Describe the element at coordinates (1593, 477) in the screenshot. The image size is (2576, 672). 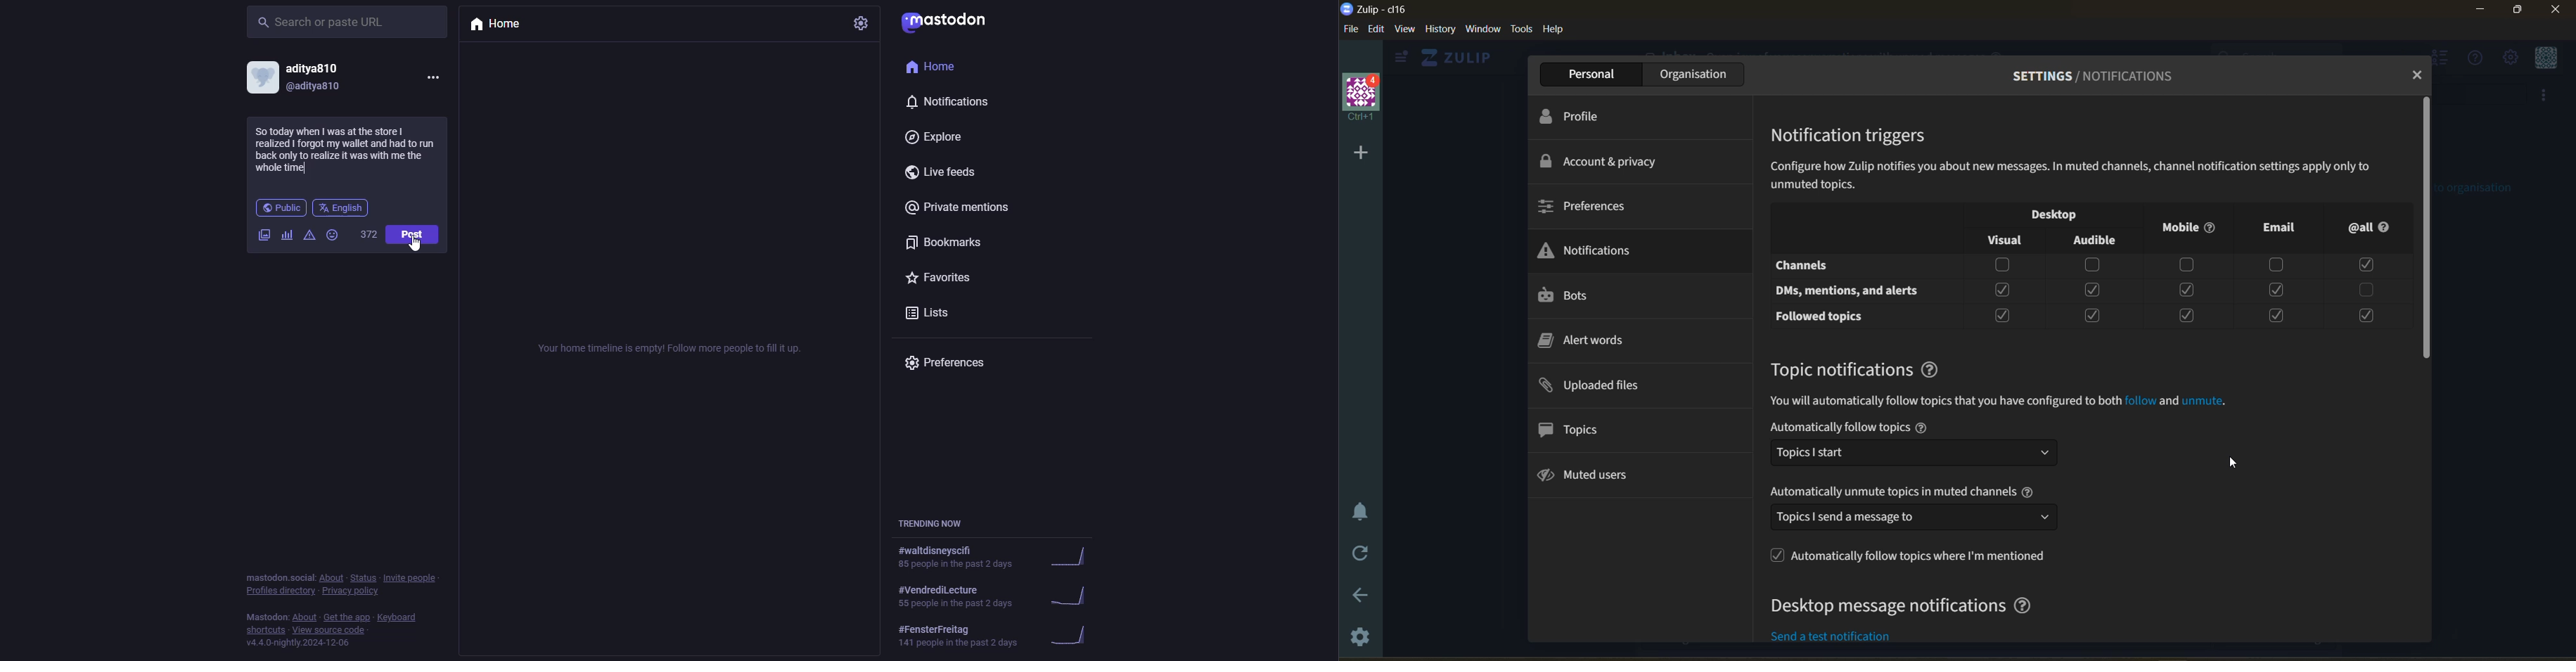
I see `muted users` at that location.